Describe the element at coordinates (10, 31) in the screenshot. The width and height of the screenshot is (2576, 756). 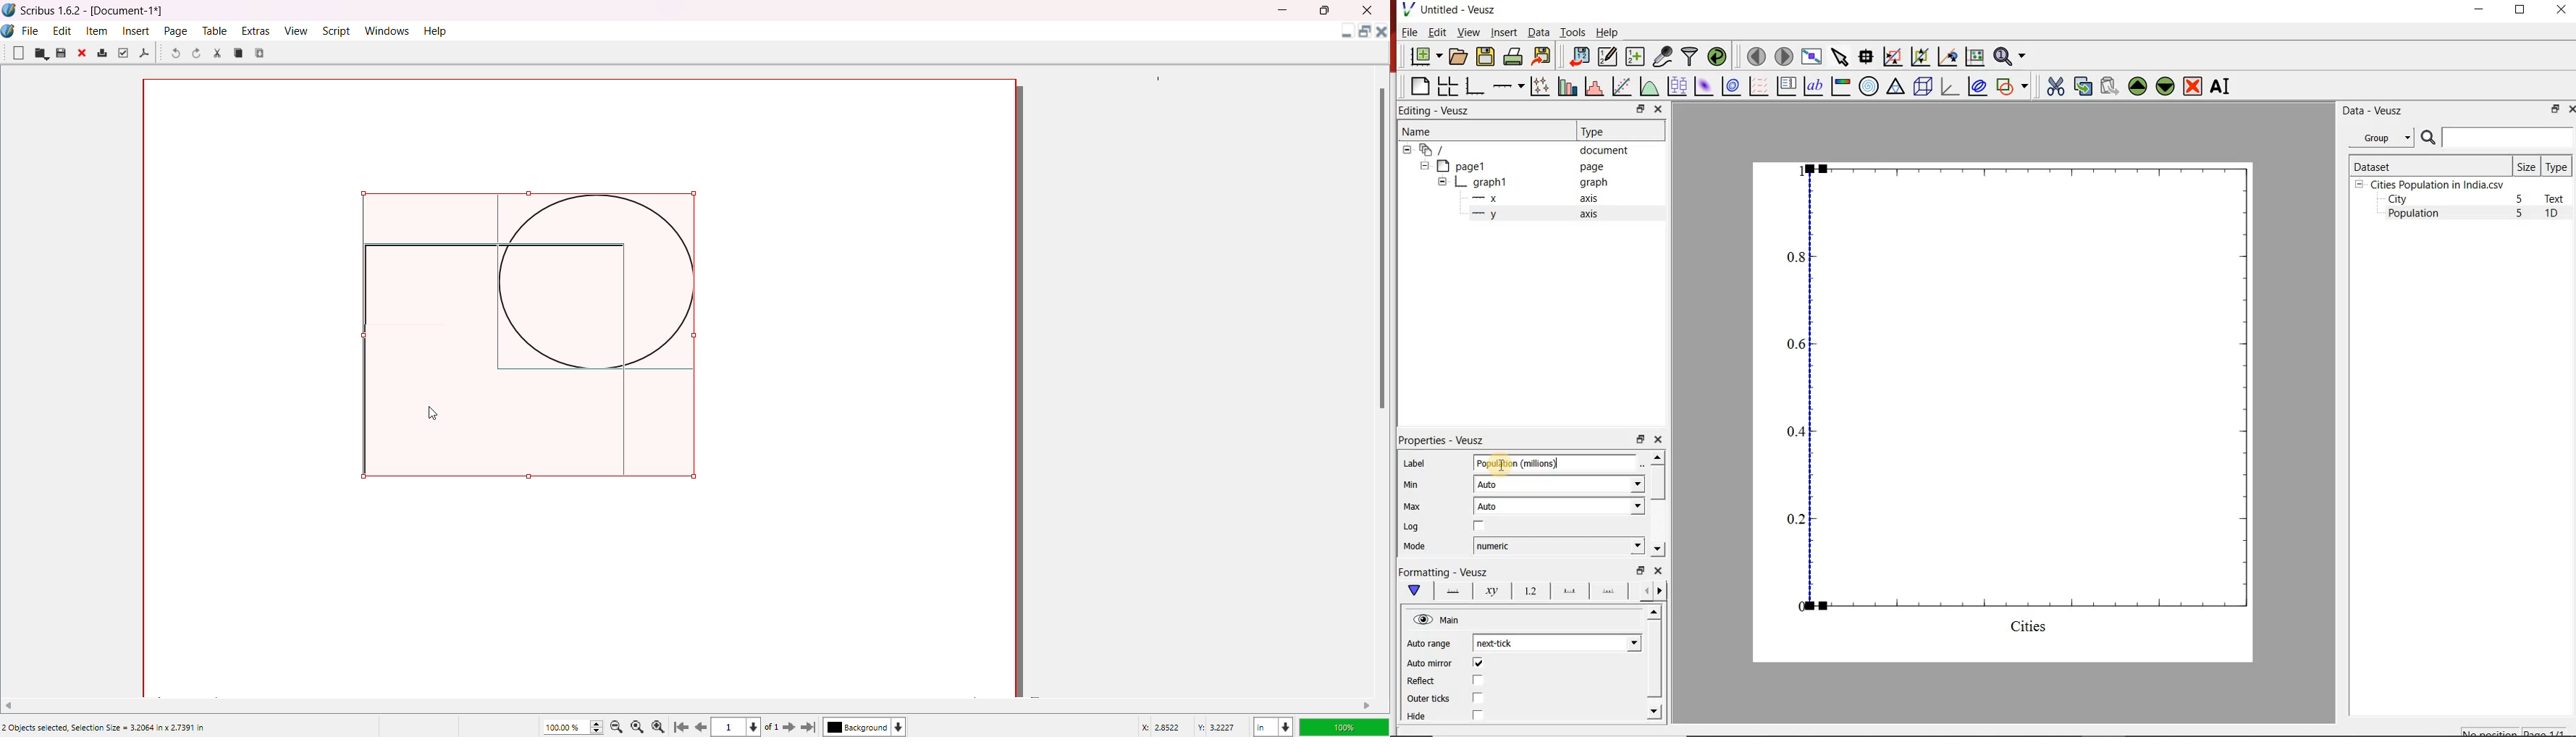
I see `Logo` at that location.